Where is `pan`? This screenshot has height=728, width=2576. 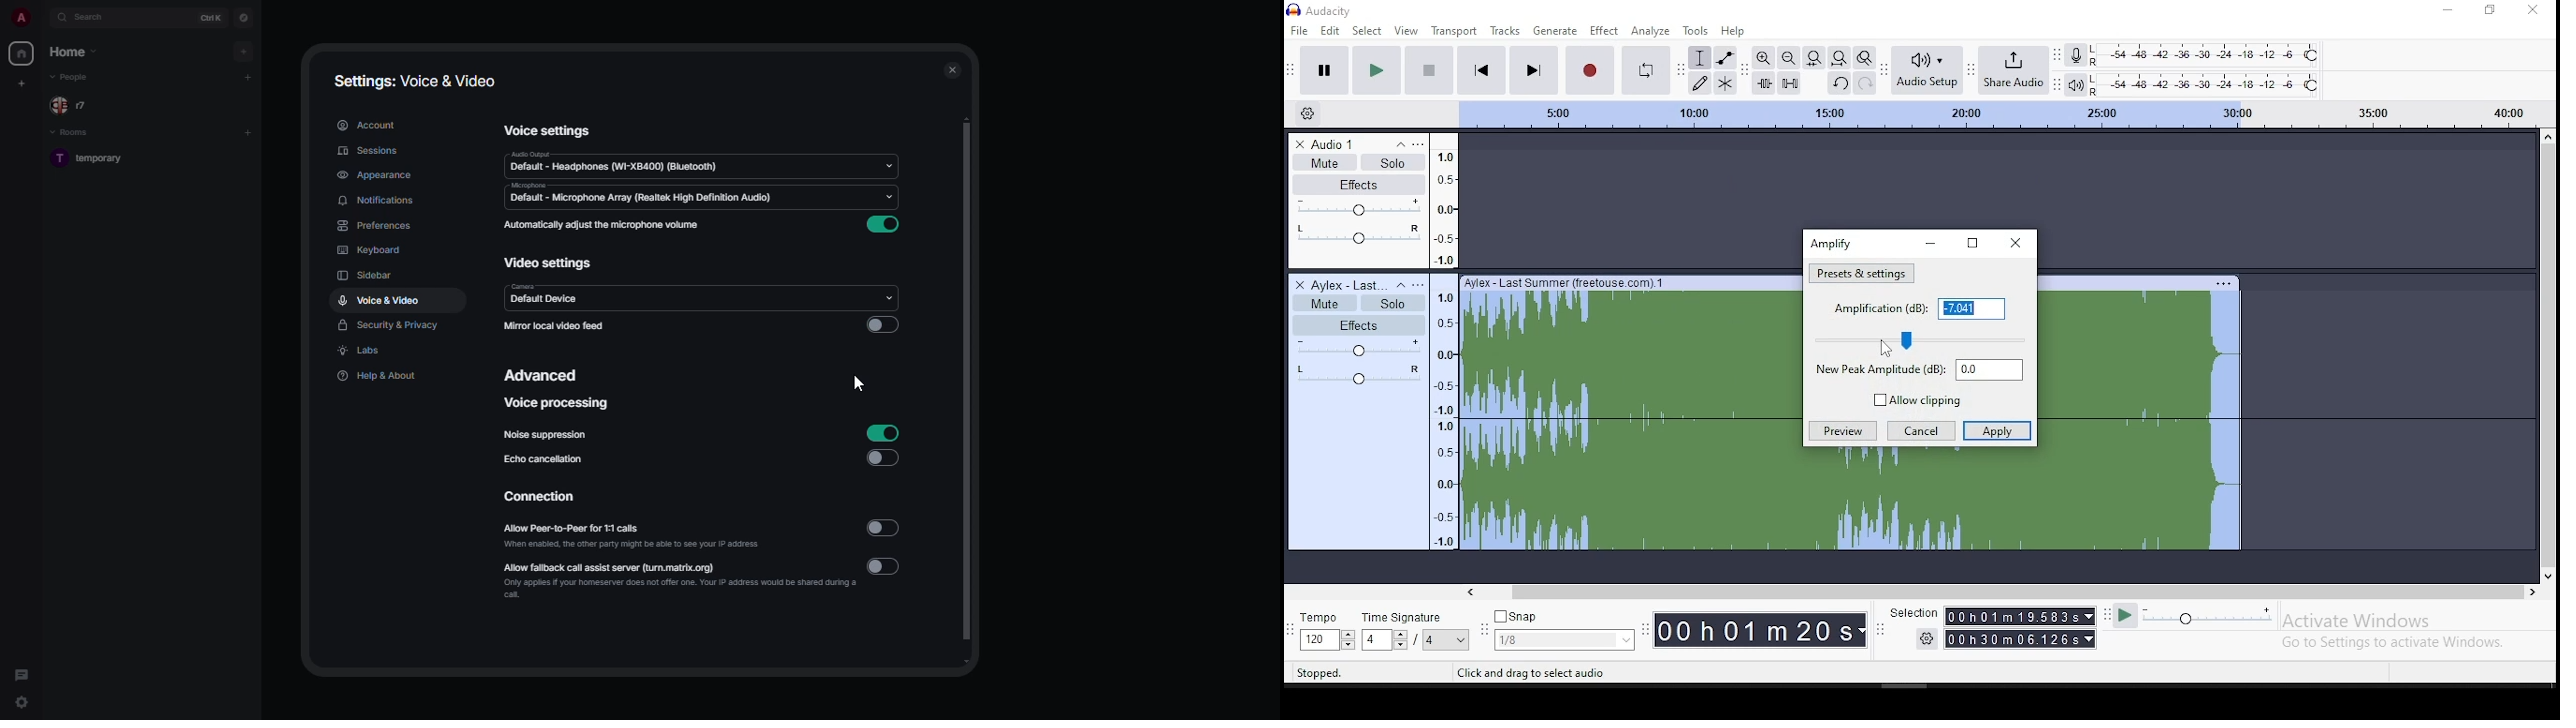
pan is located at coordinates (1360, 376).